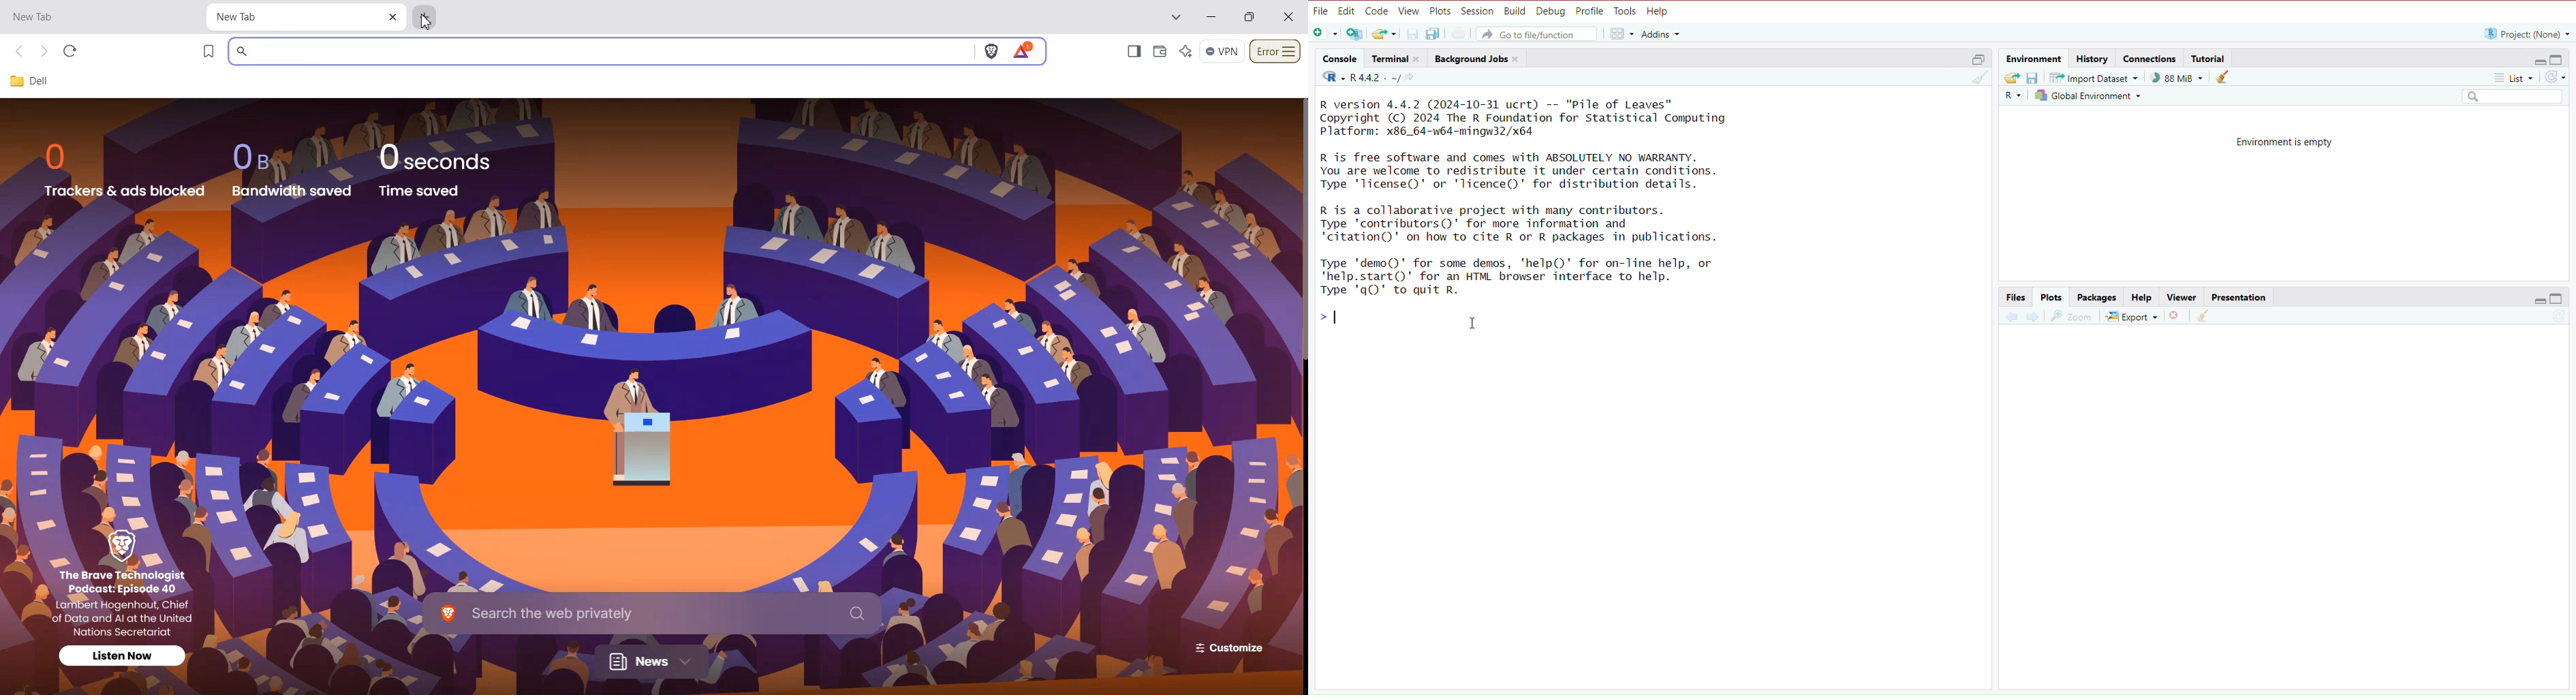 This screenshot has height=700, width=2576. I want to click on Remove selected, so click(2177, 317).